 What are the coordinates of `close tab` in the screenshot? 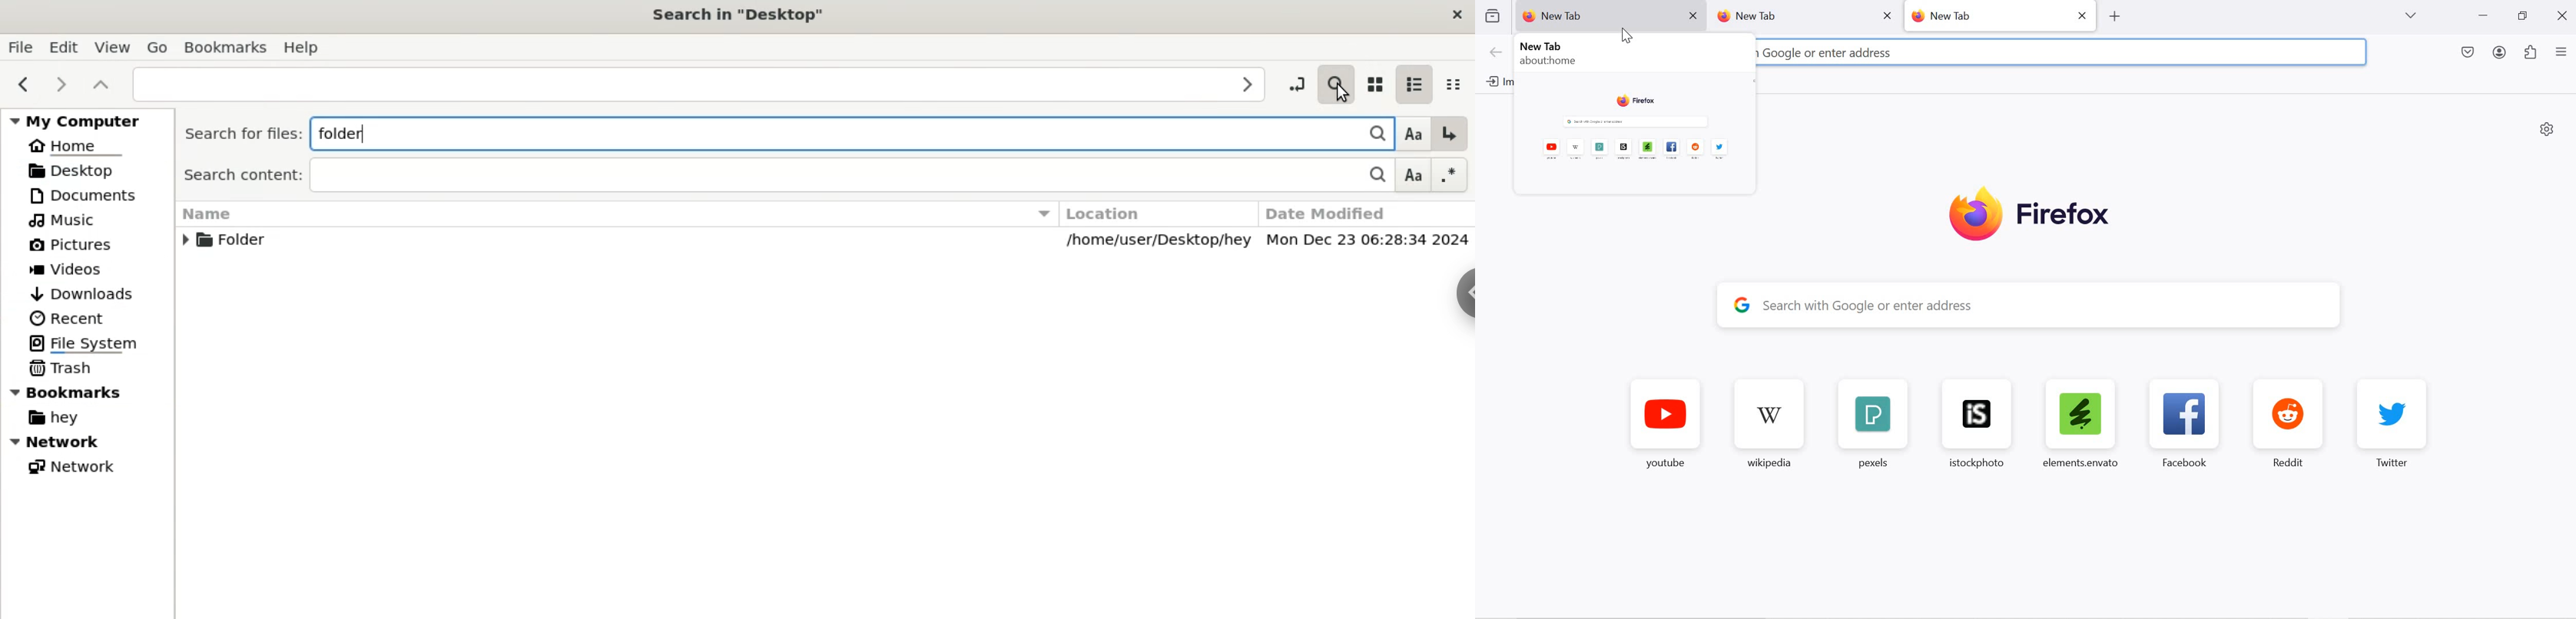 It's located at (1694, 16).